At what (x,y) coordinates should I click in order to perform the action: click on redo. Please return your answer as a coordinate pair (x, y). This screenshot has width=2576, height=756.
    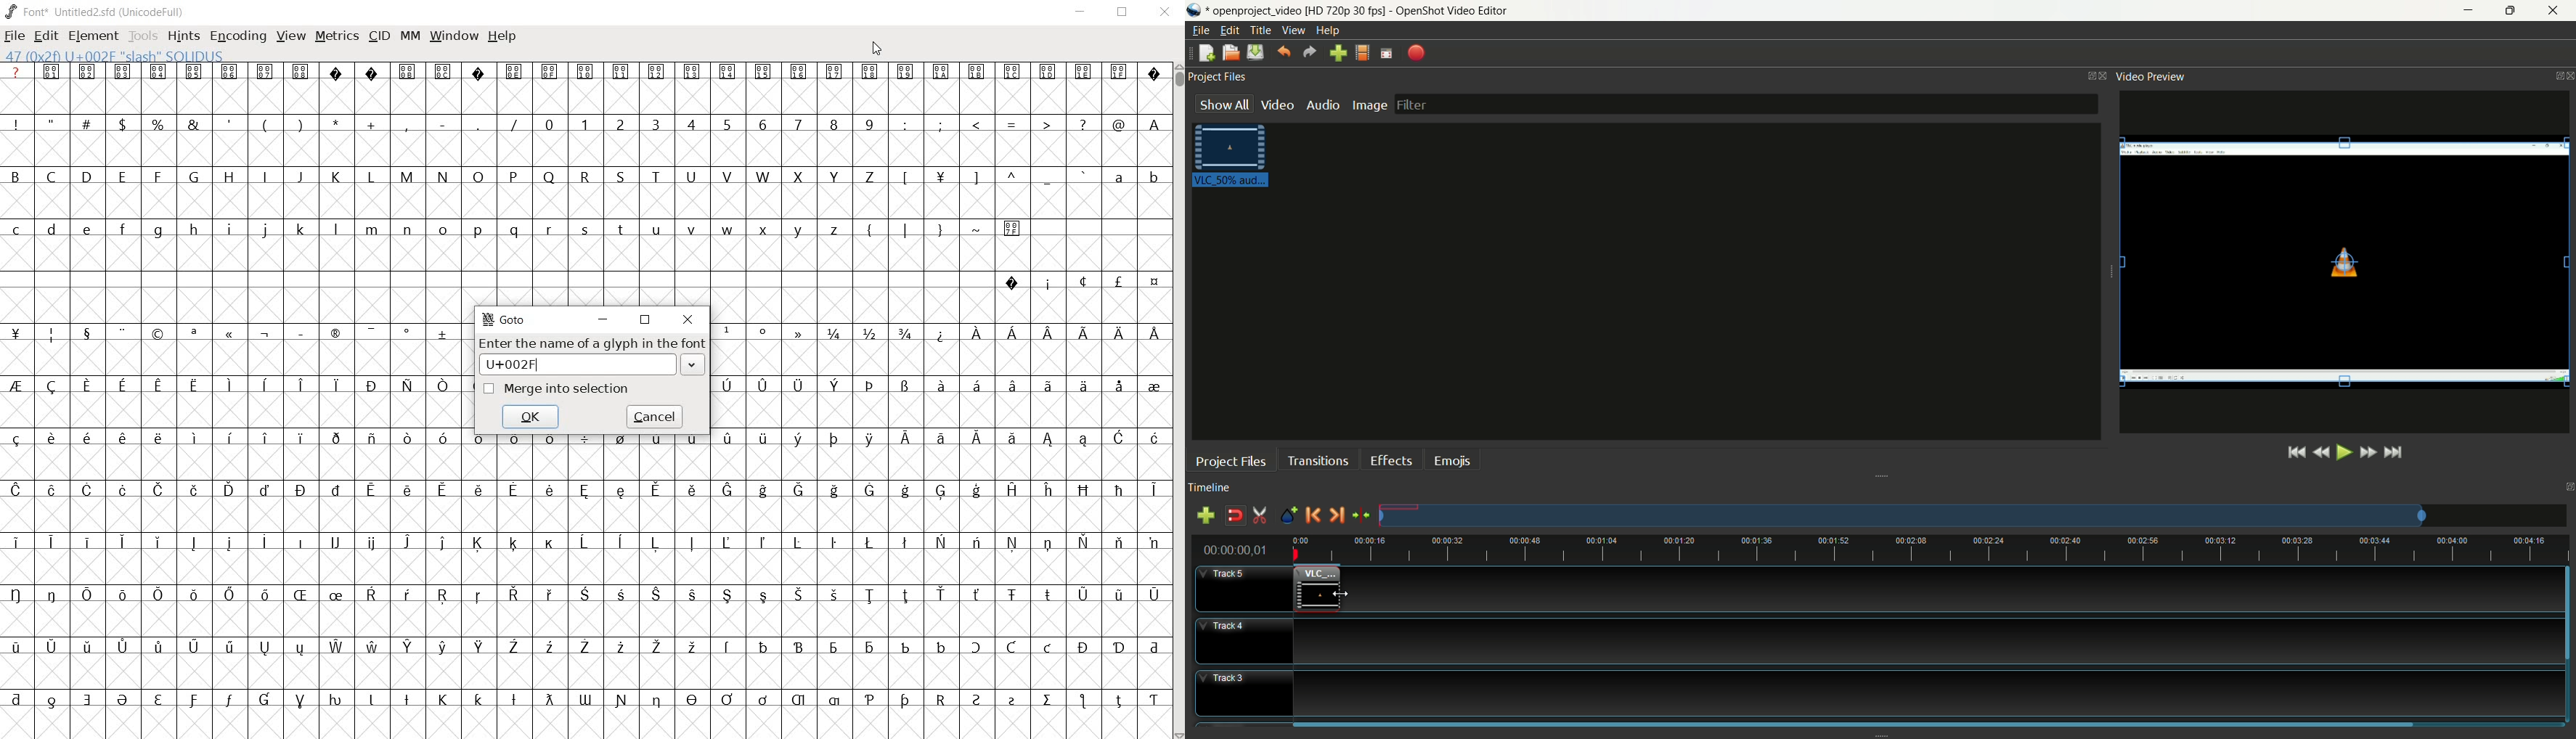
    Looking at the image, I should click on (1307, 53).